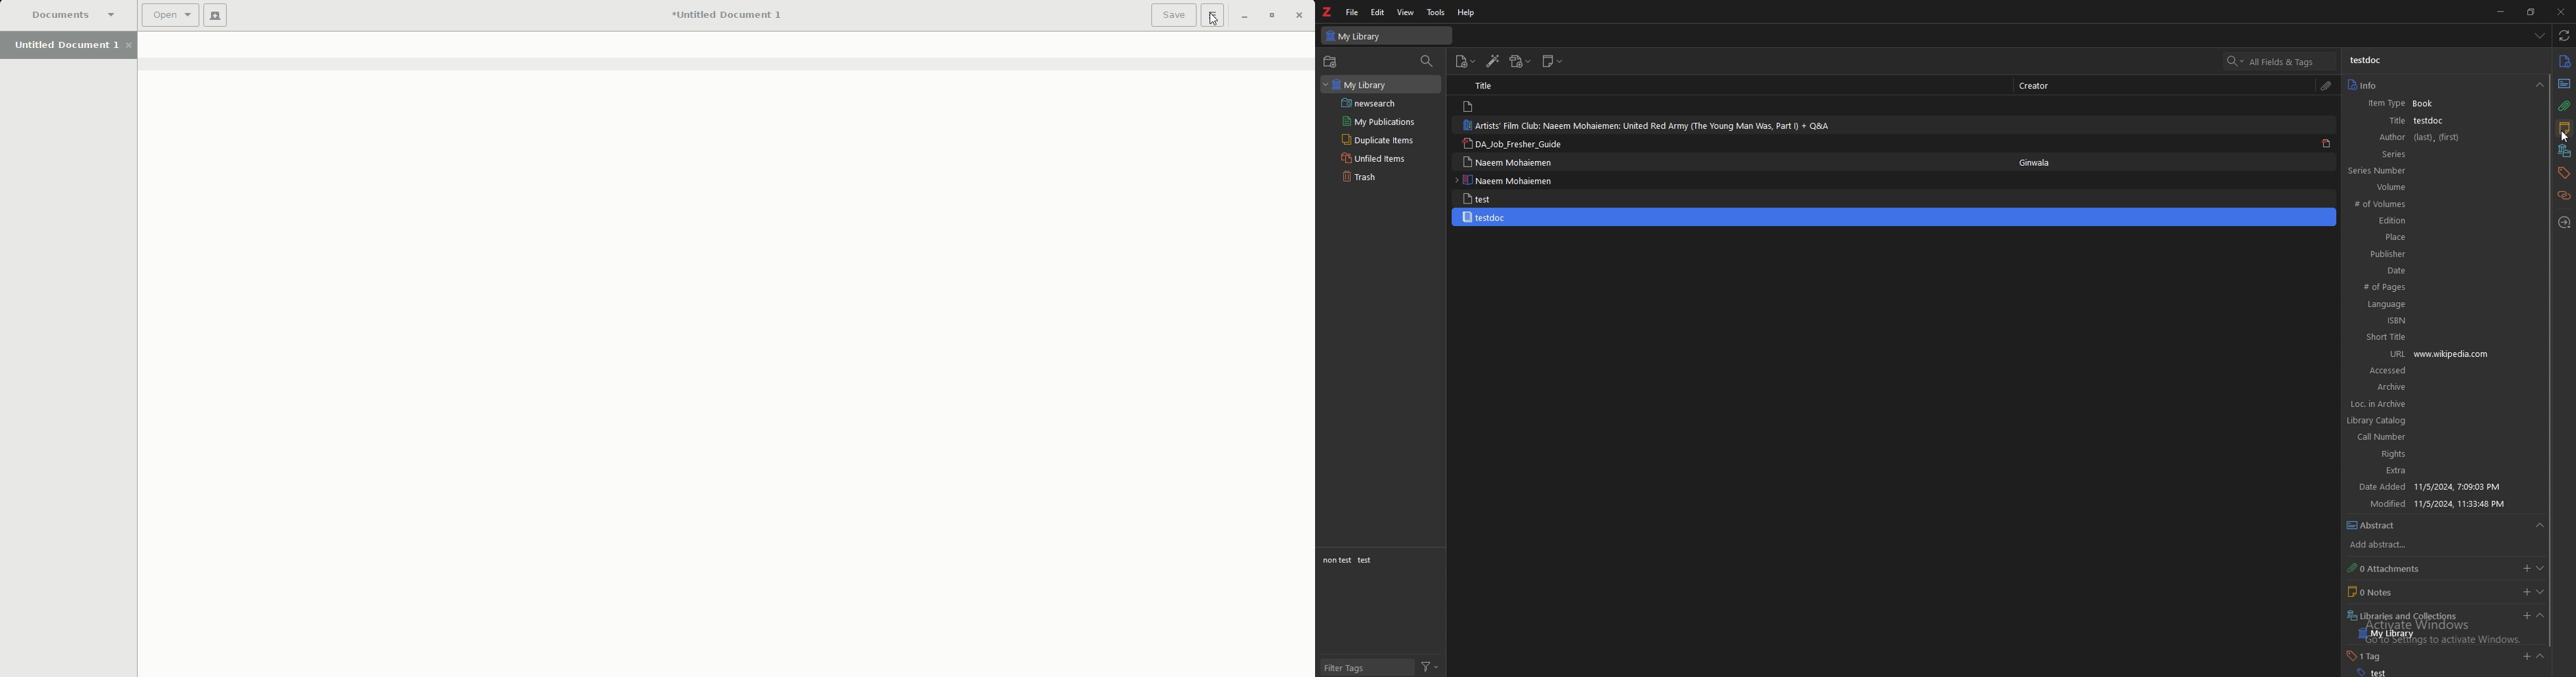 This screenshot has height=700, width=2576. I want to click on da_job_fresher_guide, so click(1513, 143).